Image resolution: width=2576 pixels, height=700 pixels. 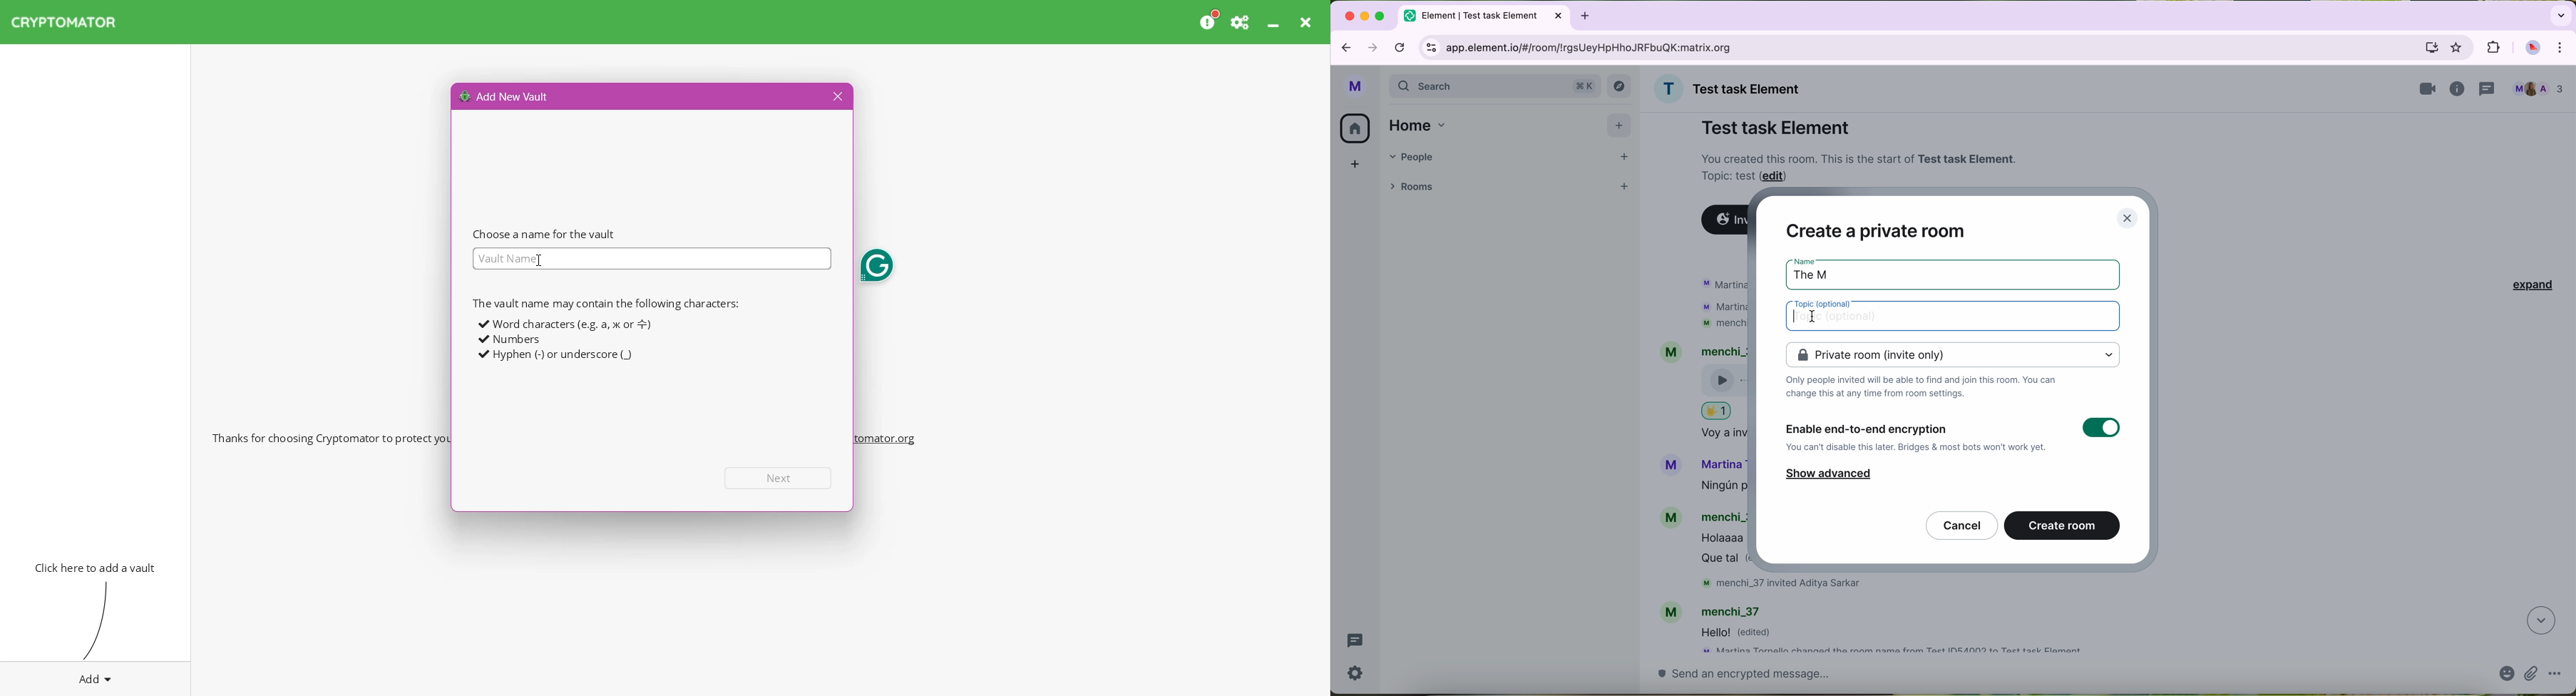 I want to click on cancel button, so click(x=1962, y=525).